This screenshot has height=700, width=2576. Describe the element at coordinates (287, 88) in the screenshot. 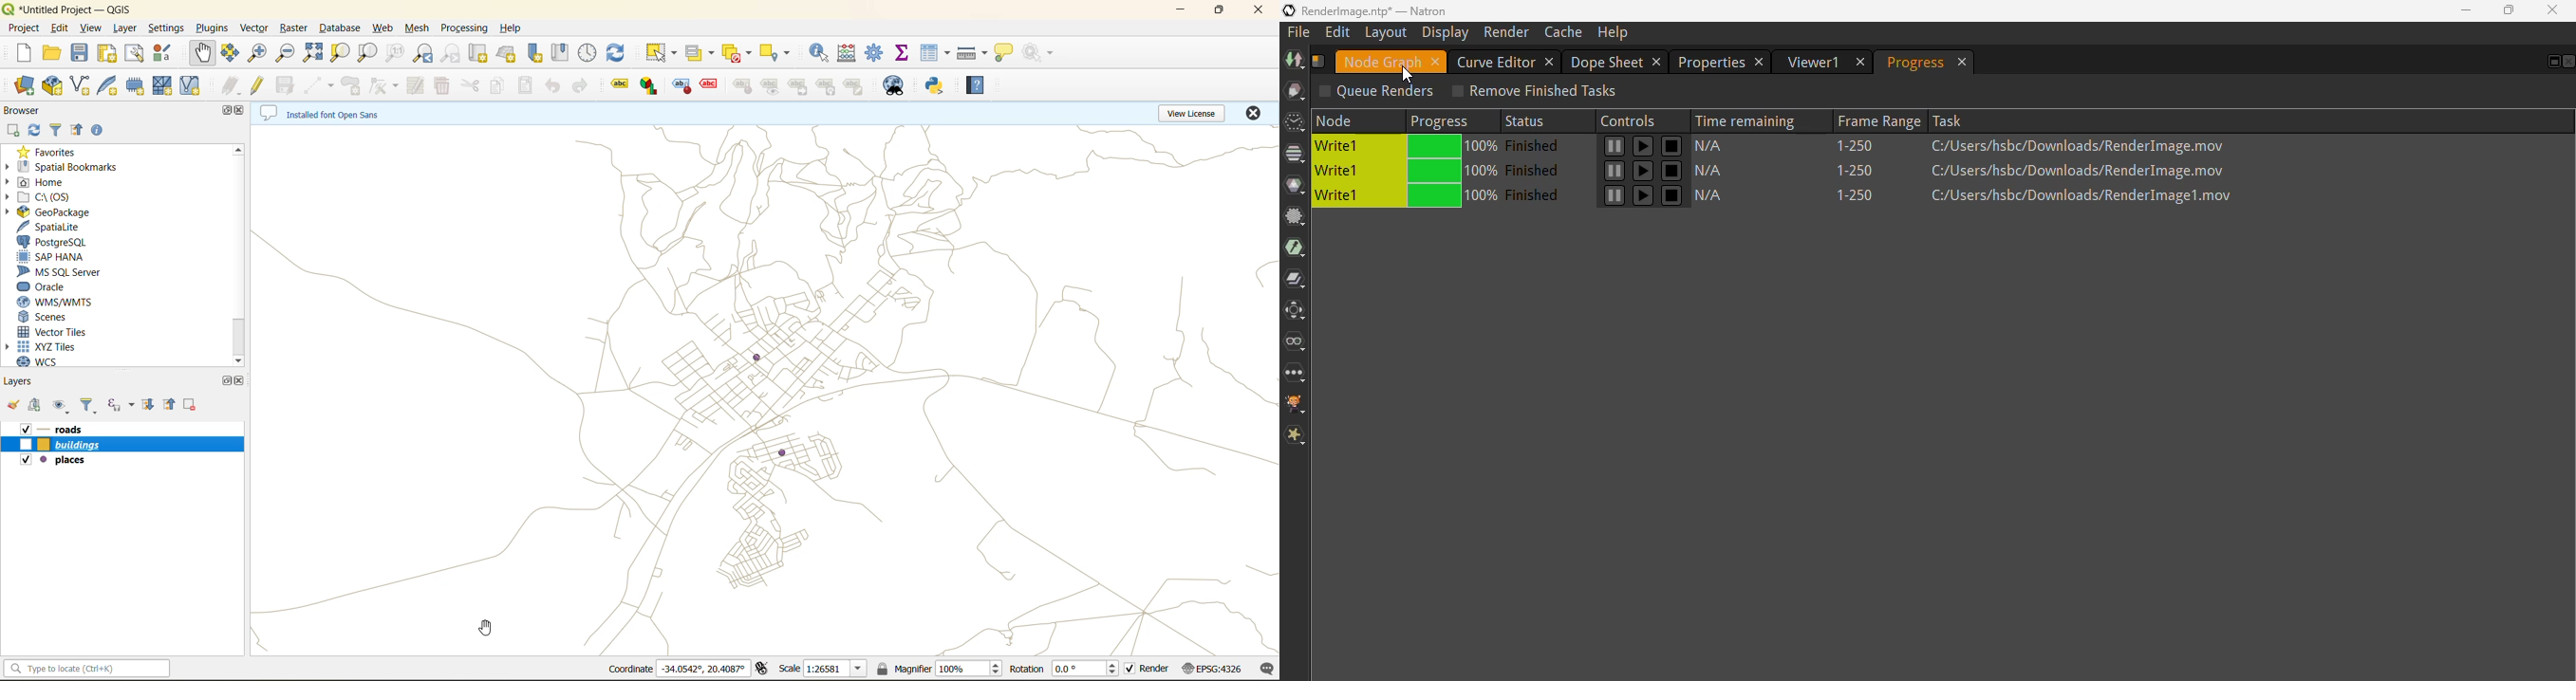

I see `save edits` at that location.